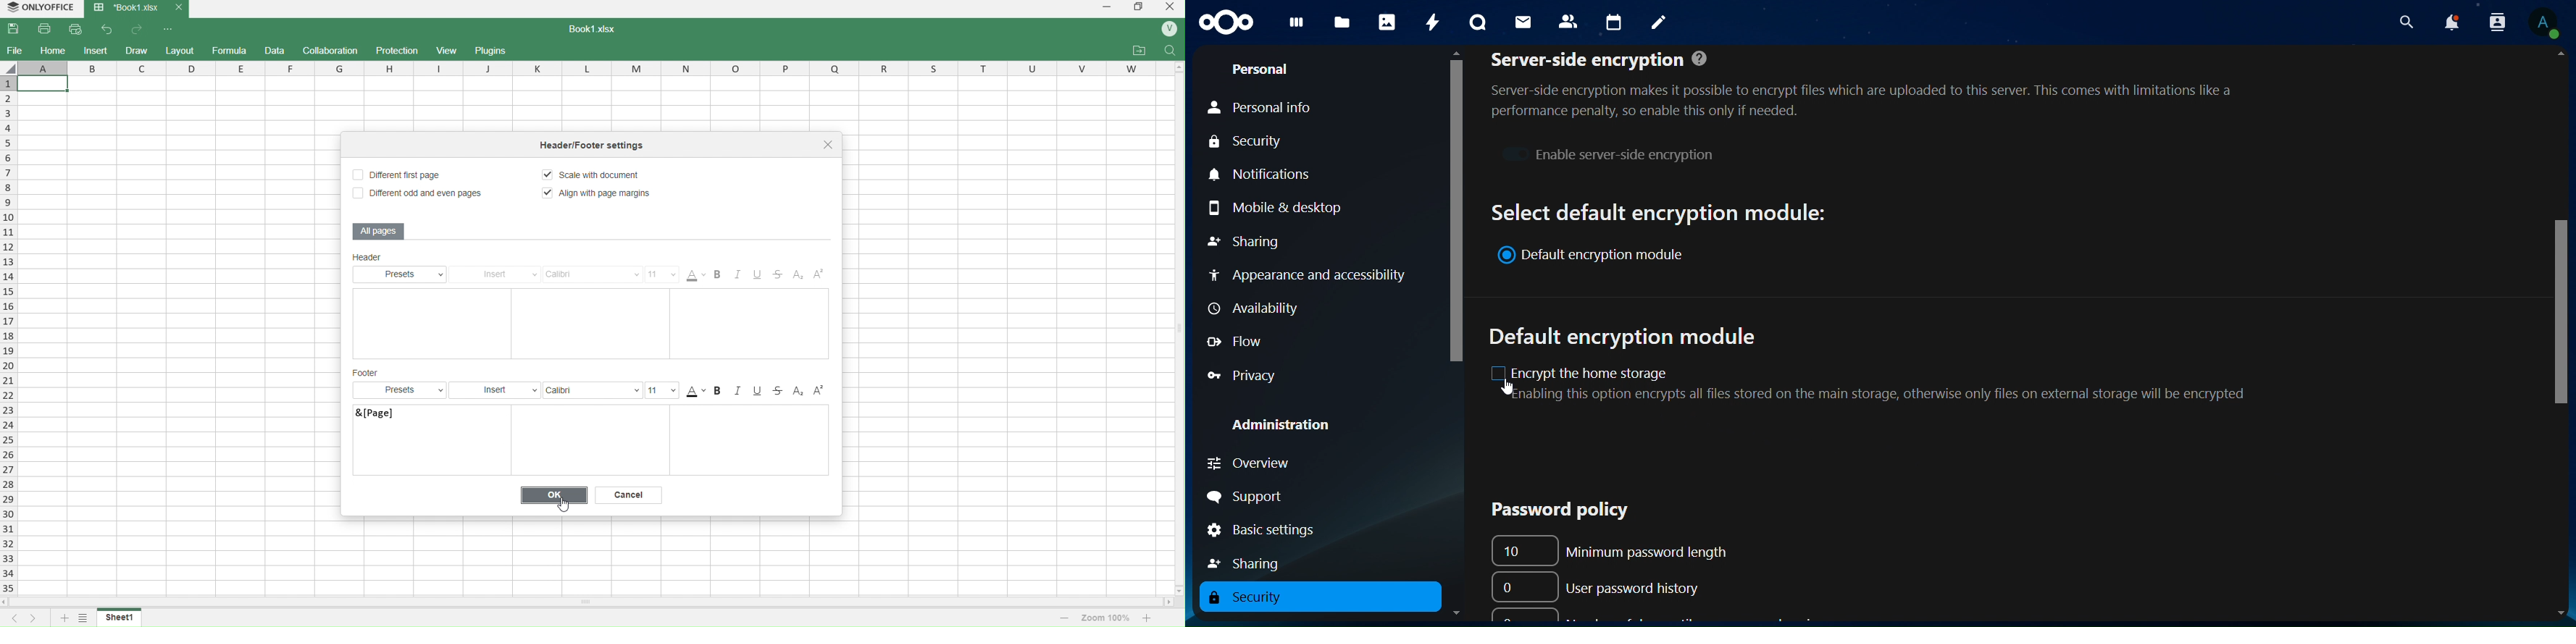 This screenshot has height=644, width=2576. Describe the element at coordinates (762, 276) in the screenshot. I see `Underline` at that location.